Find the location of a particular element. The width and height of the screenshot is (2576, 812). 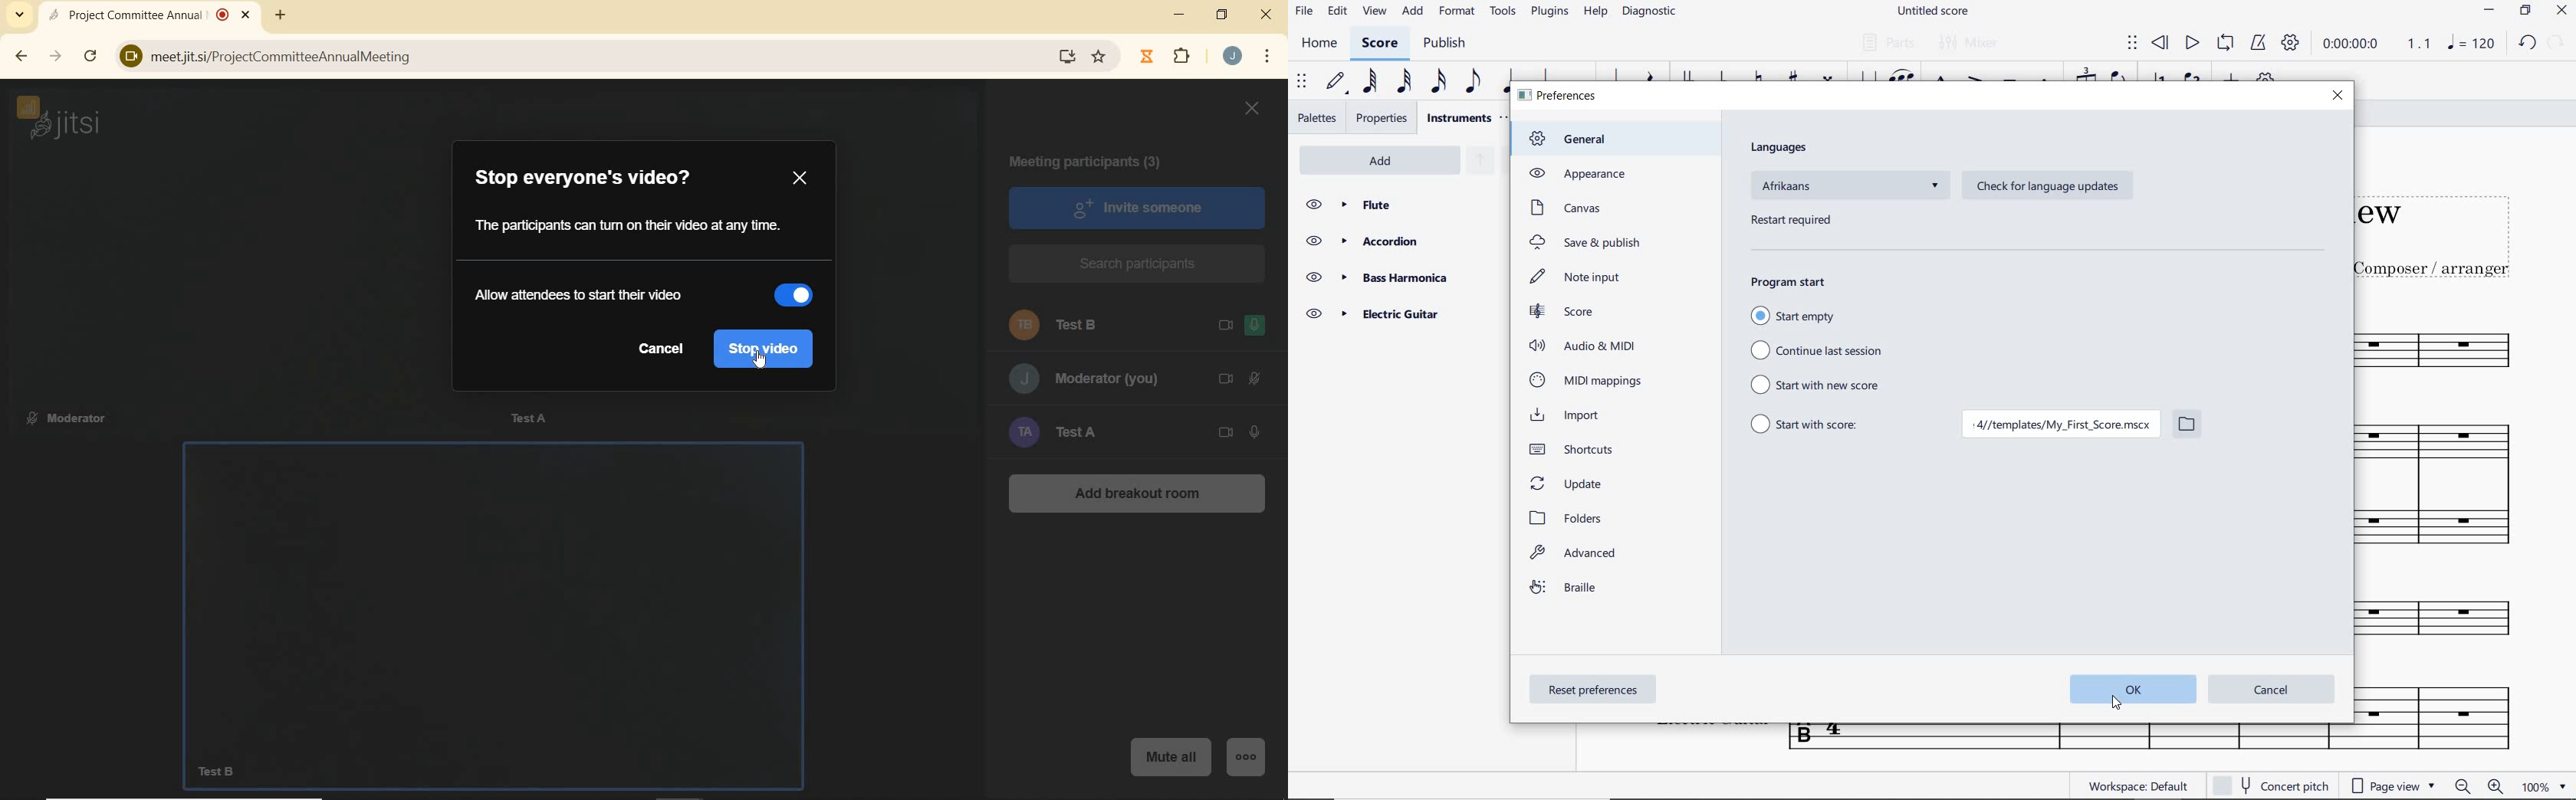

folders is located at coordinates (1570, 518).